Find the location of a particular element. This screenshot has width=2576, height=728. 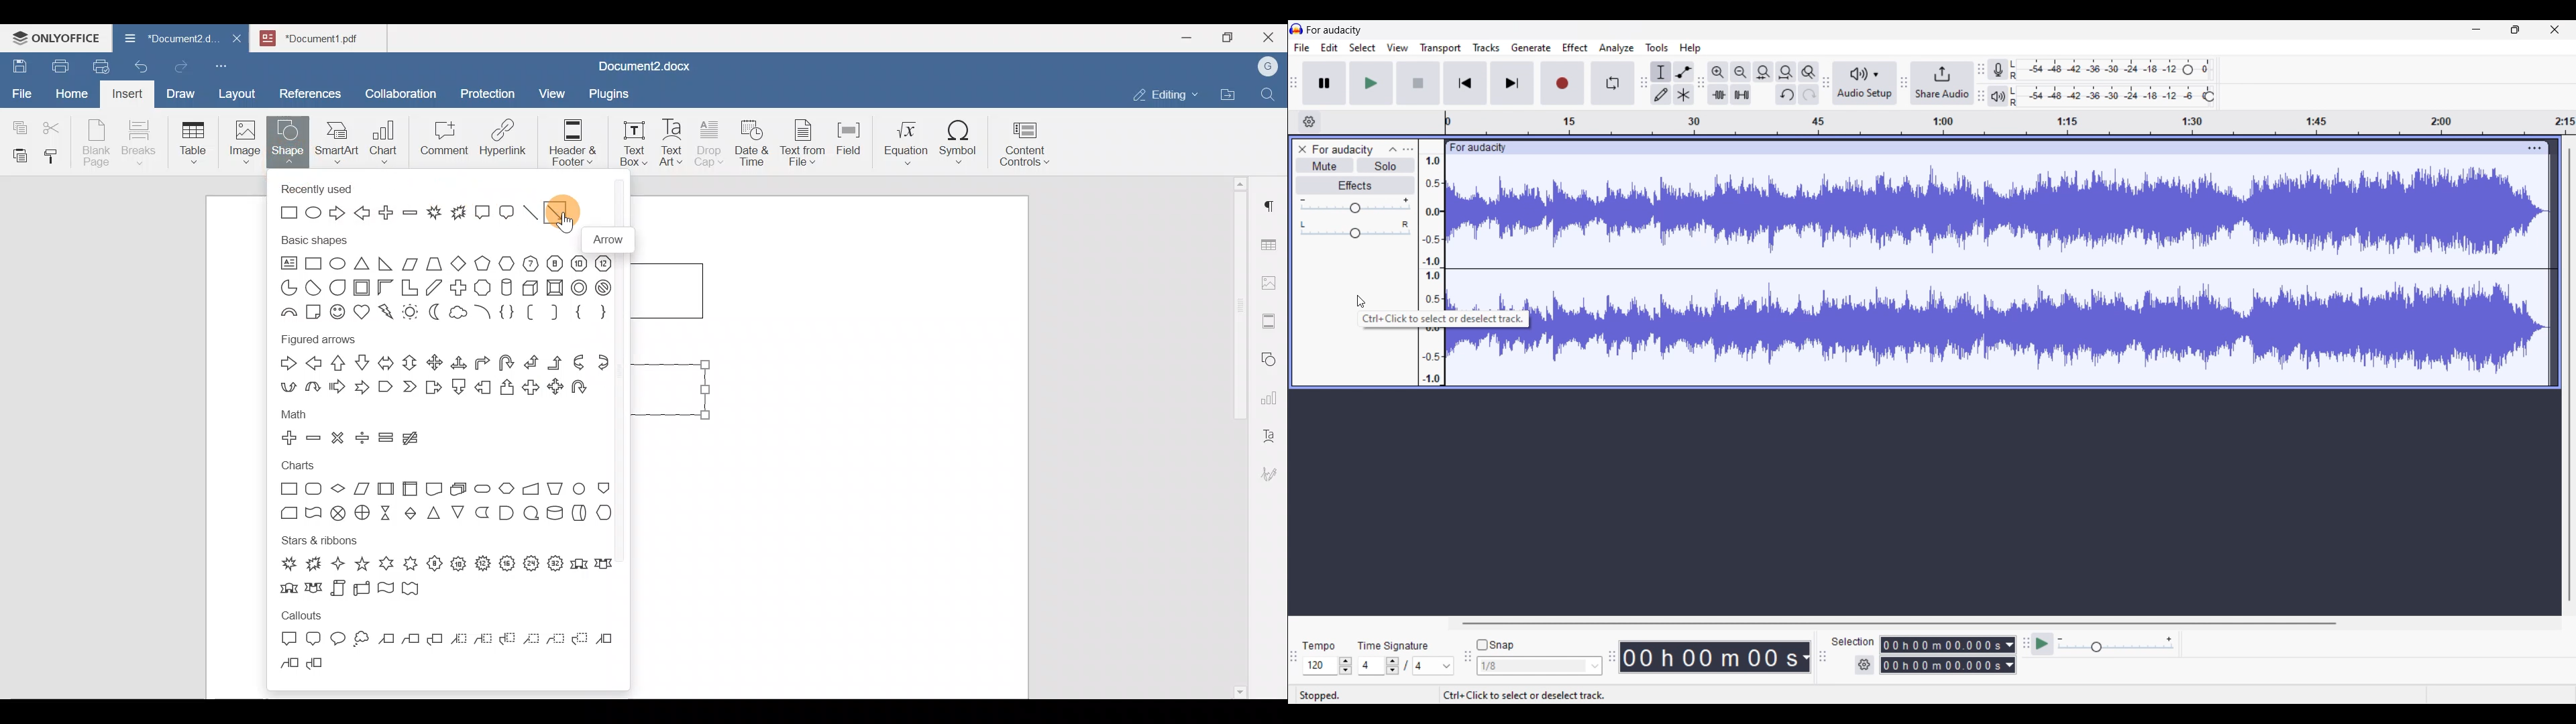

Tempo settings is located at coordinates (1328, 666).